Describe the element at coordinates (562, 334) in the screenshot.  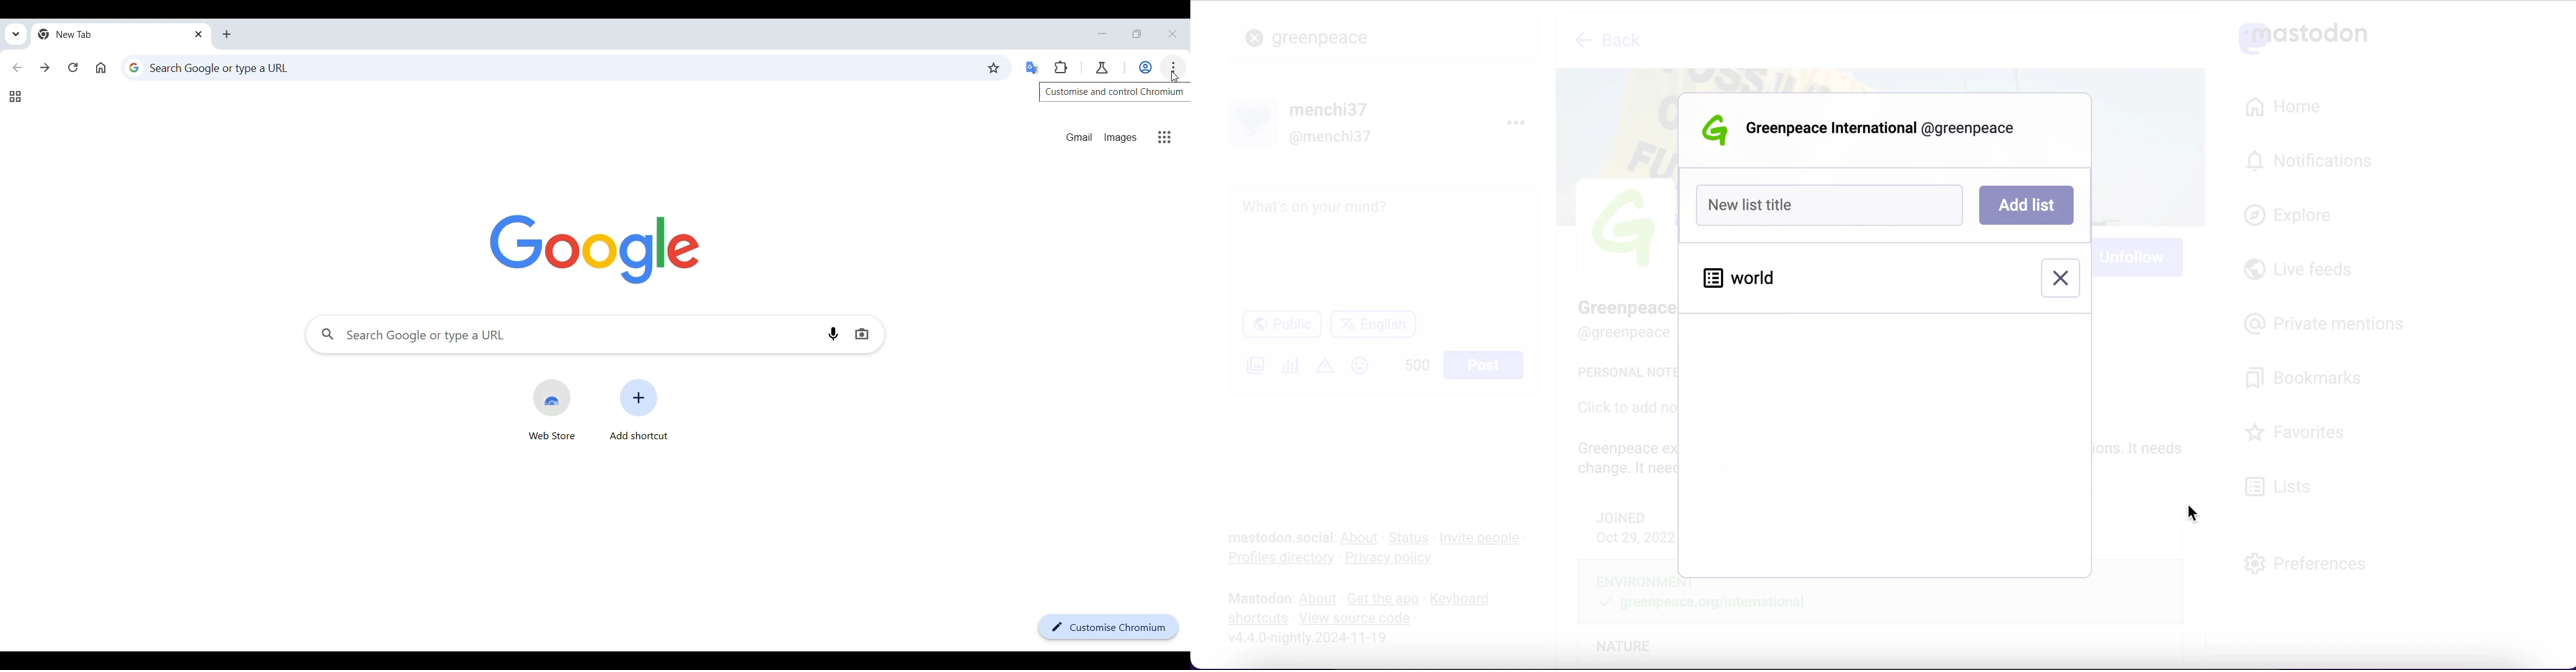
I see `Search Google or enter web link` at that location.